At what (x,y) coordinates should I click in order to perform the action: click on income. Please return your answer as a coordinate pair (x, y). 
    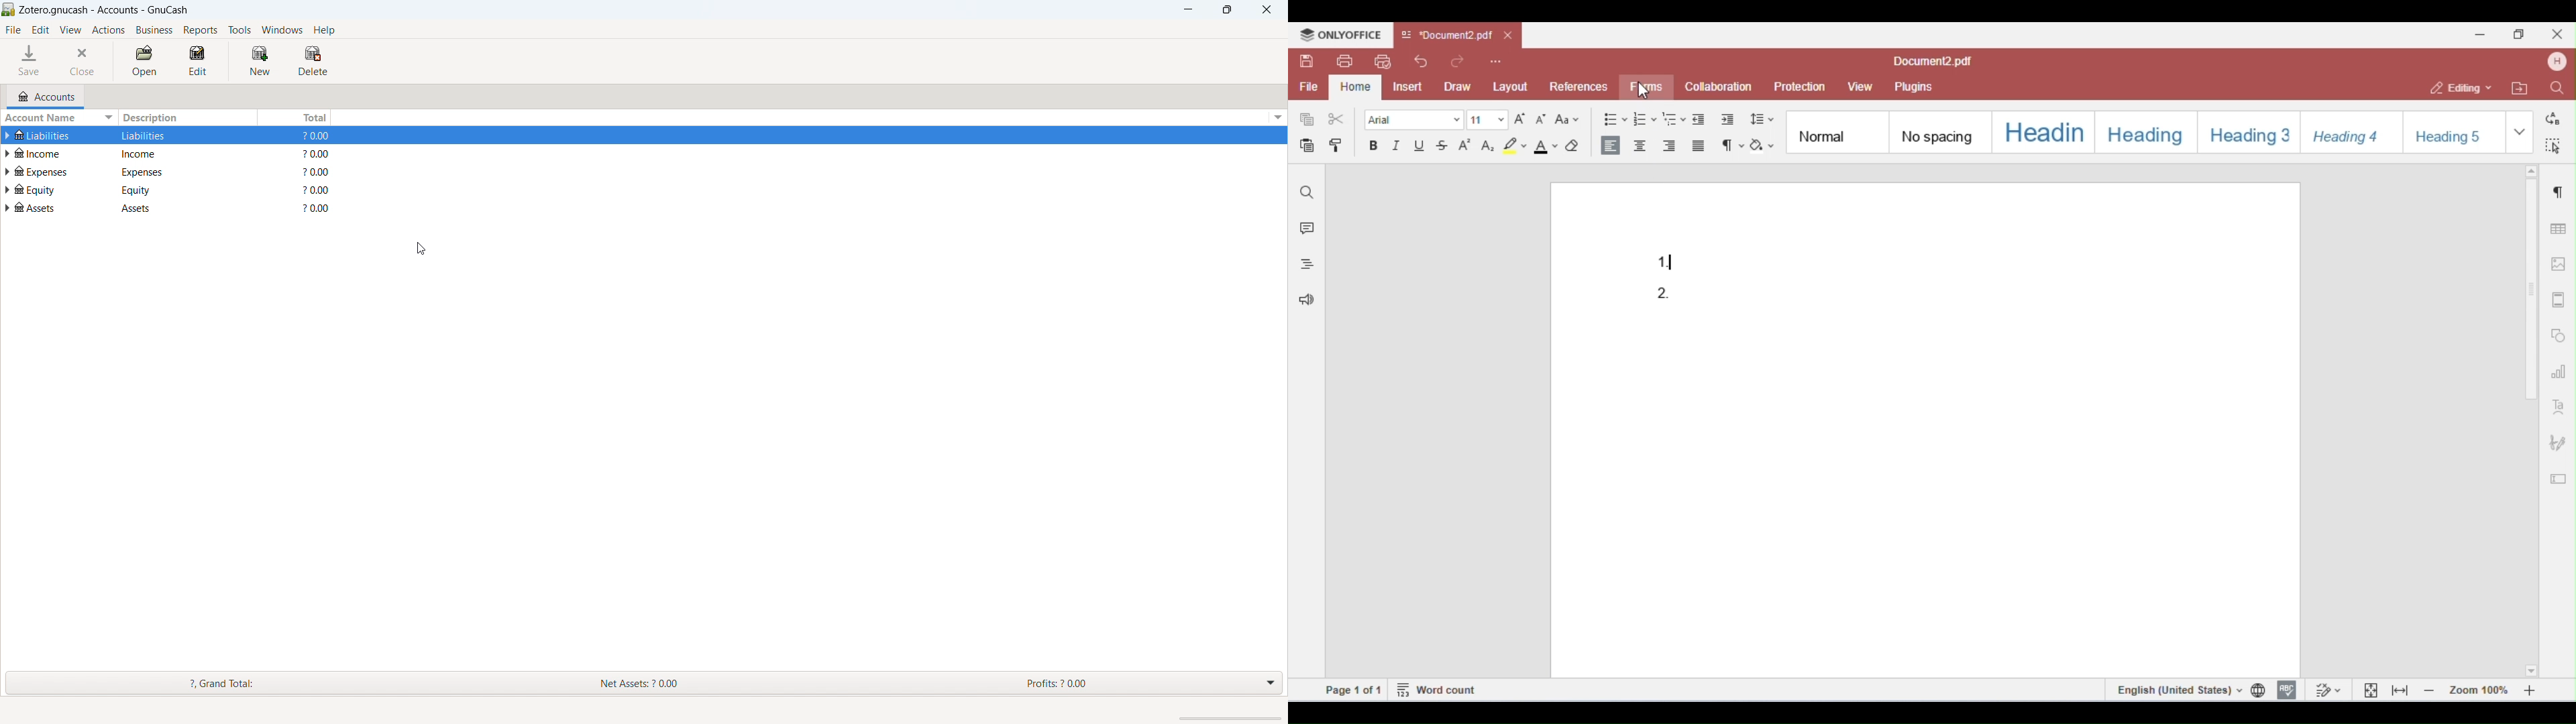
    Looking at the image, I should click on (48, 153).